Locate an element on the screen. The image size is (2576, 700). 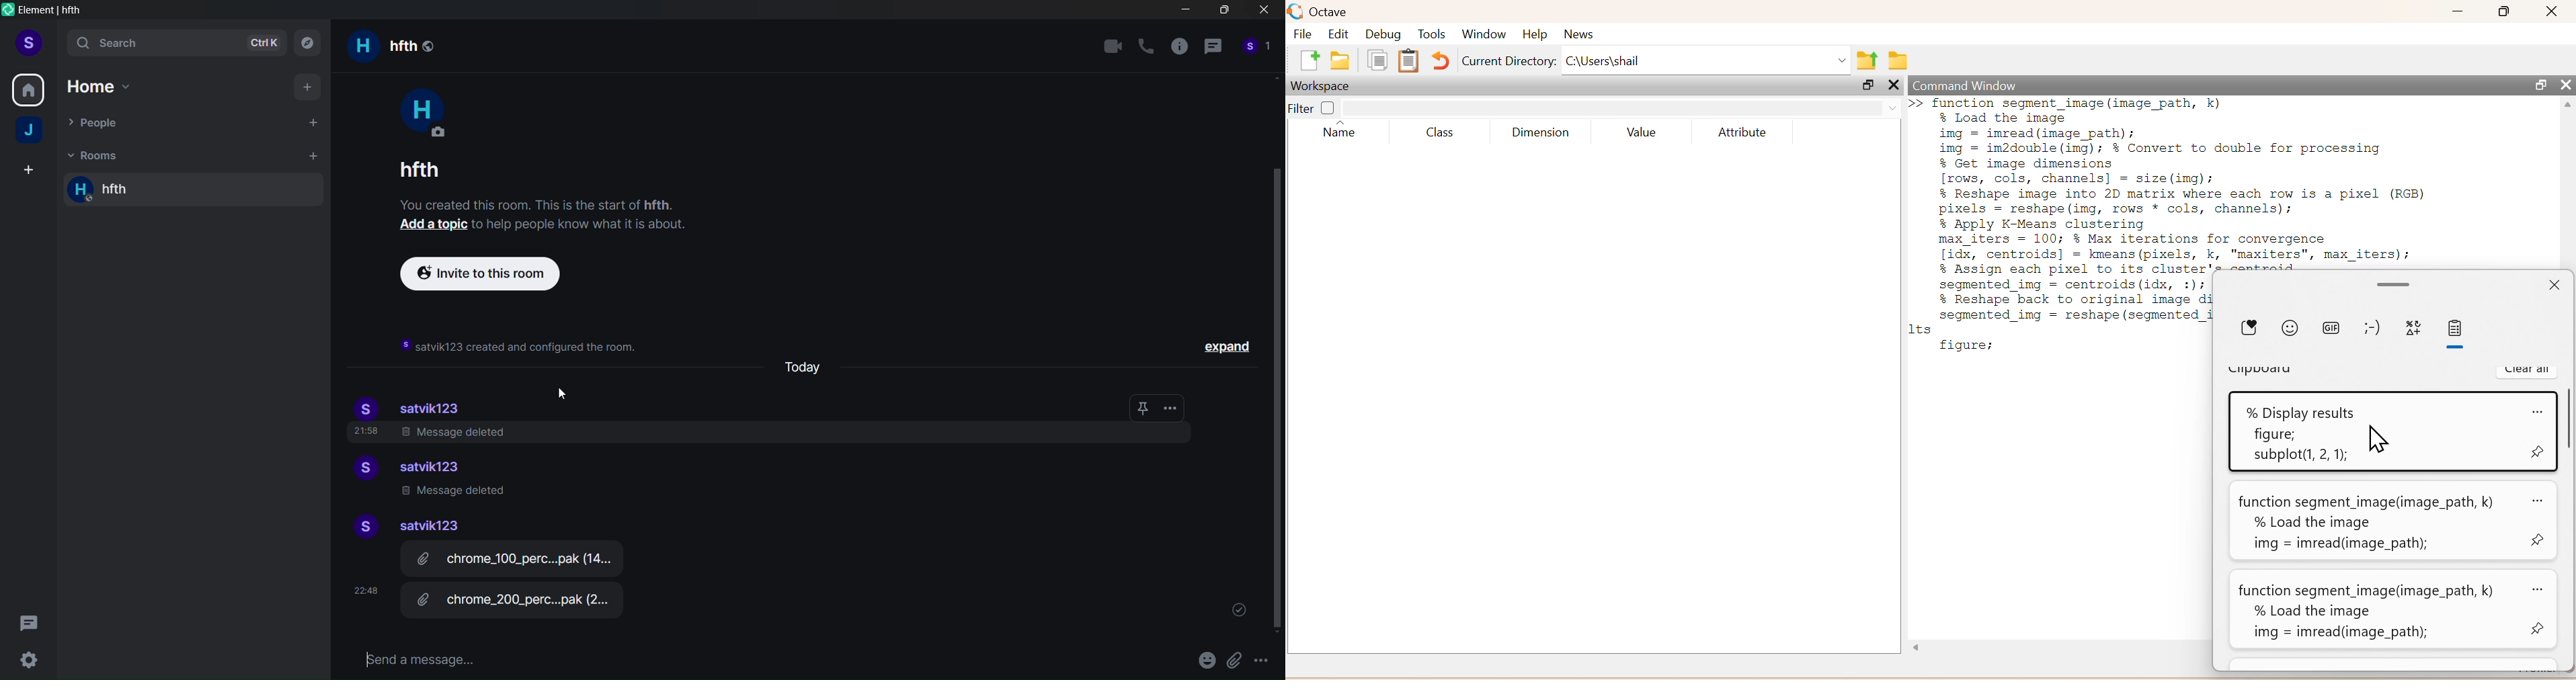
rooms is located at coordinates (94, 154).